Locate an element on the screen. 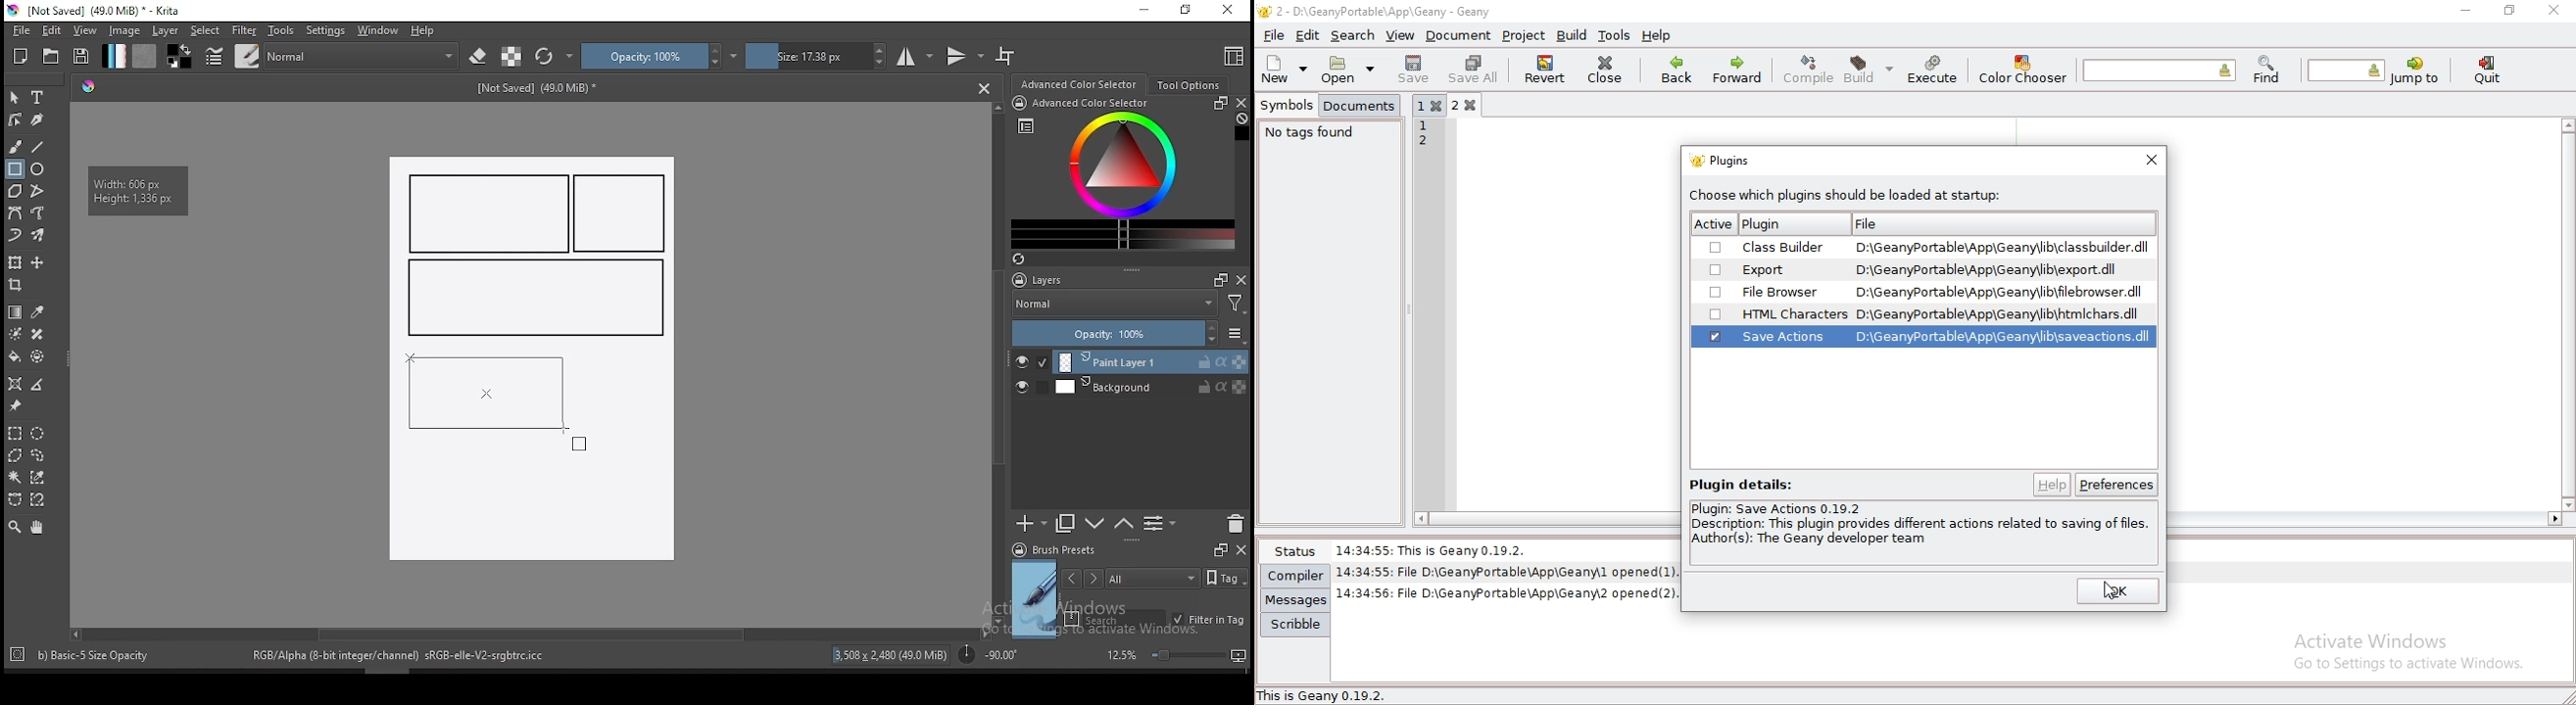  help is located at coordinates (1656, 35).